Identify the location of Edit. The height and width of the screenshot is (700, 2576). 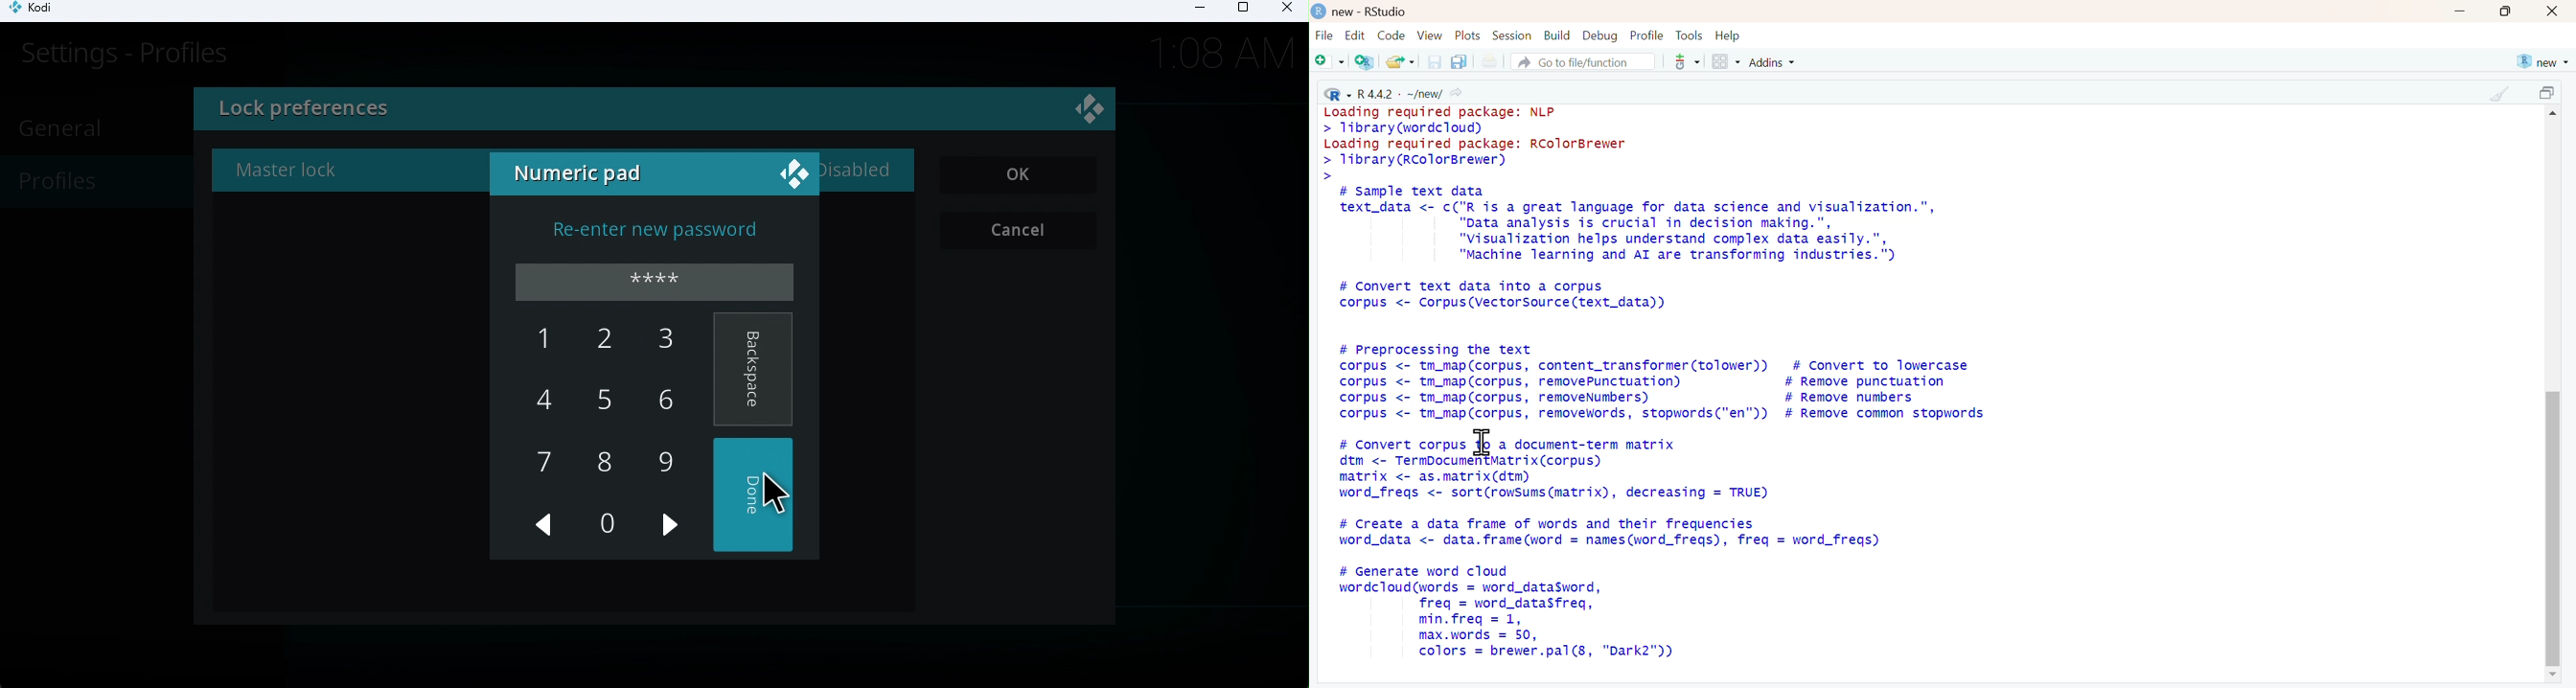
(1354, 36).